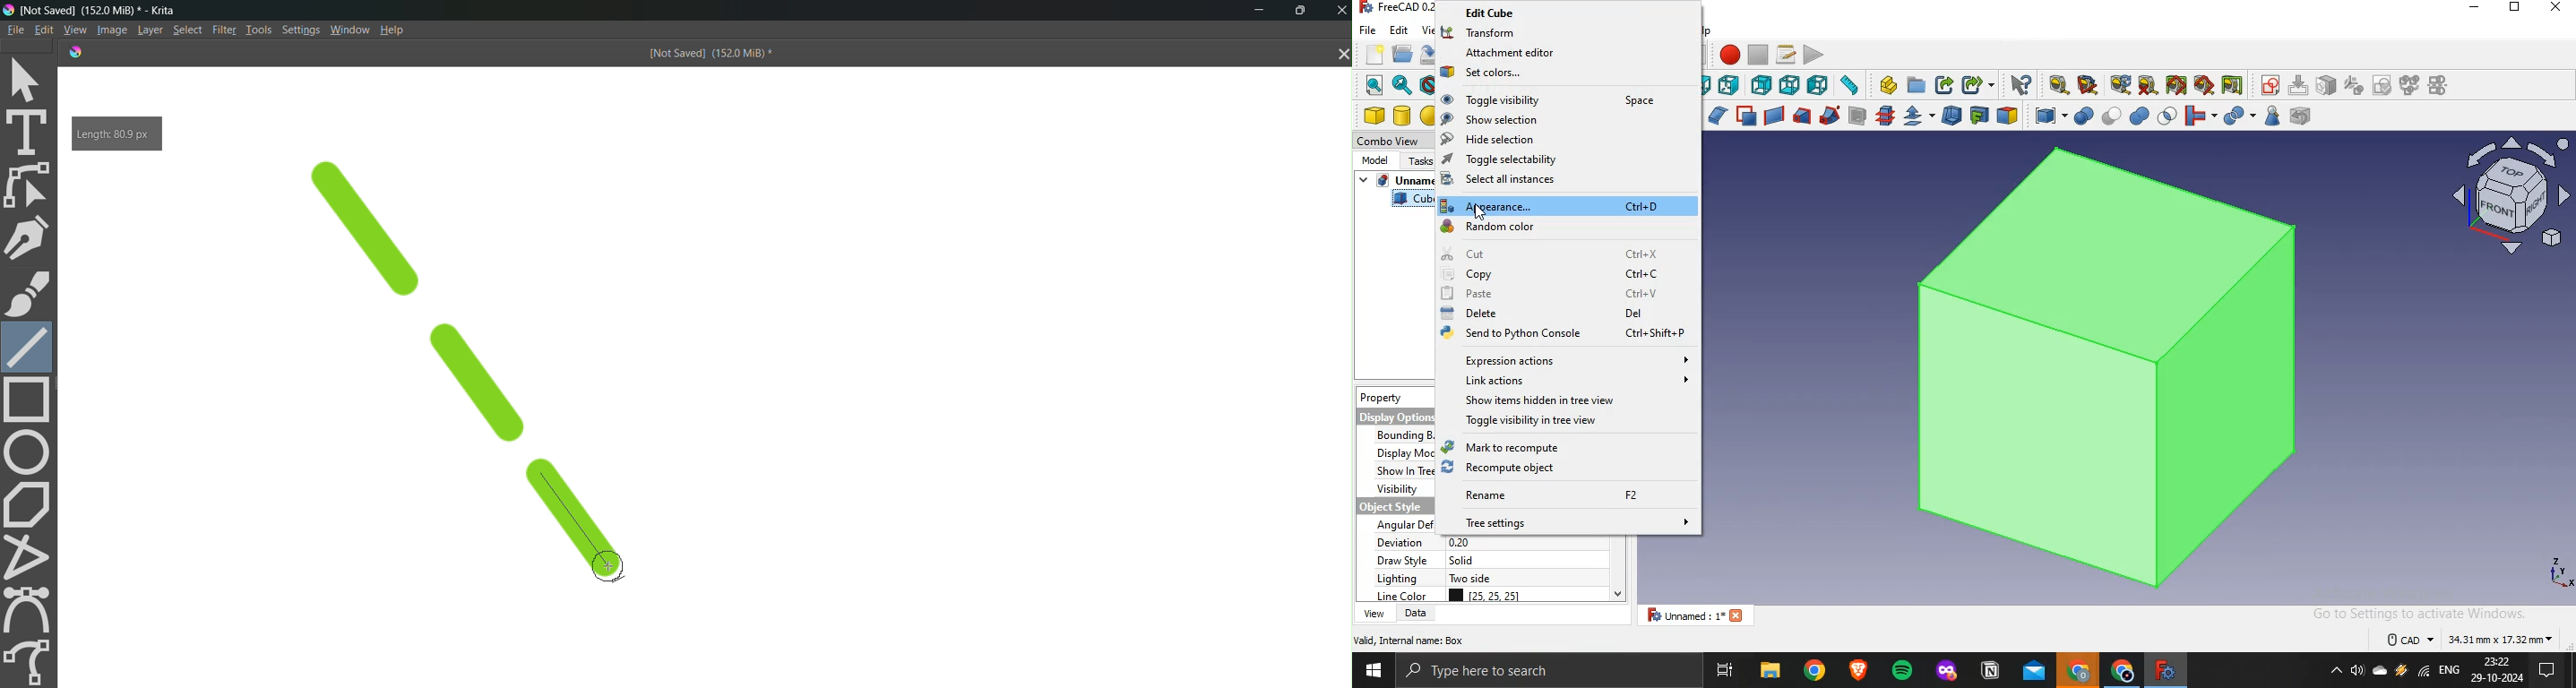 The width and height of the screenshot is (2576, 700). What do you see at coordinates (188, 31) in the screenshot?
I see `Select` at bounding box center [188, 31].